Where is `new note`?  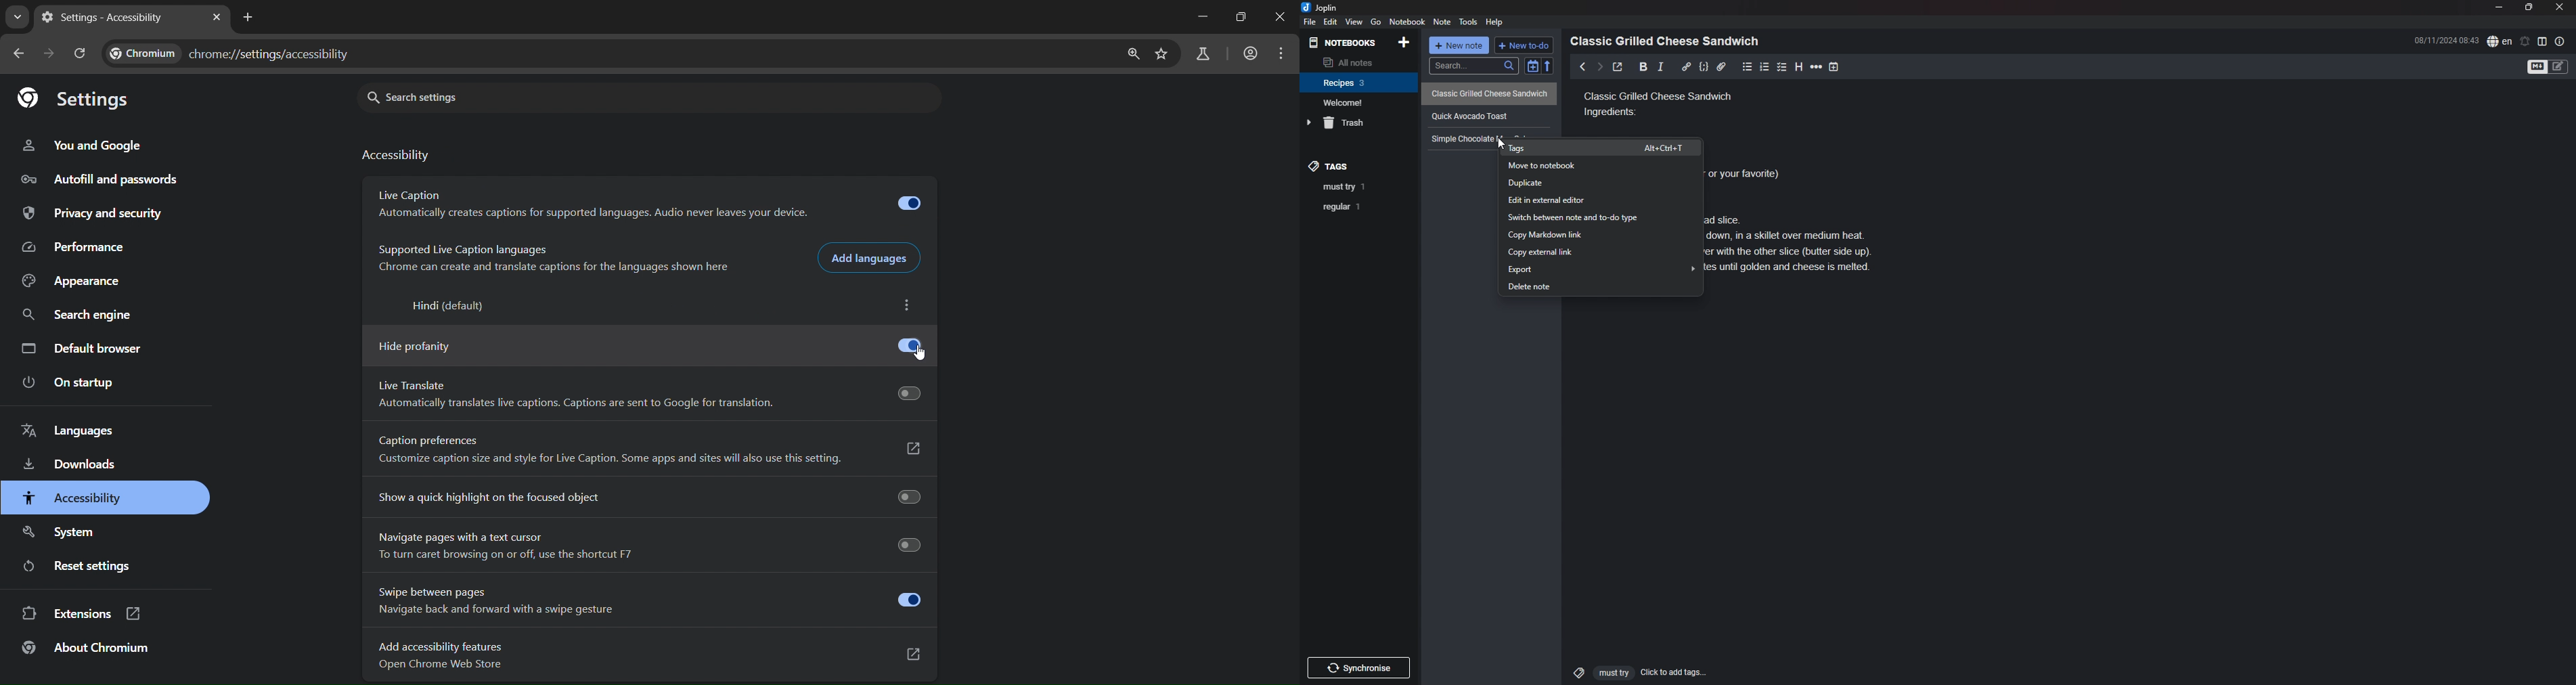 new note is located at coordinates (1460, 47).